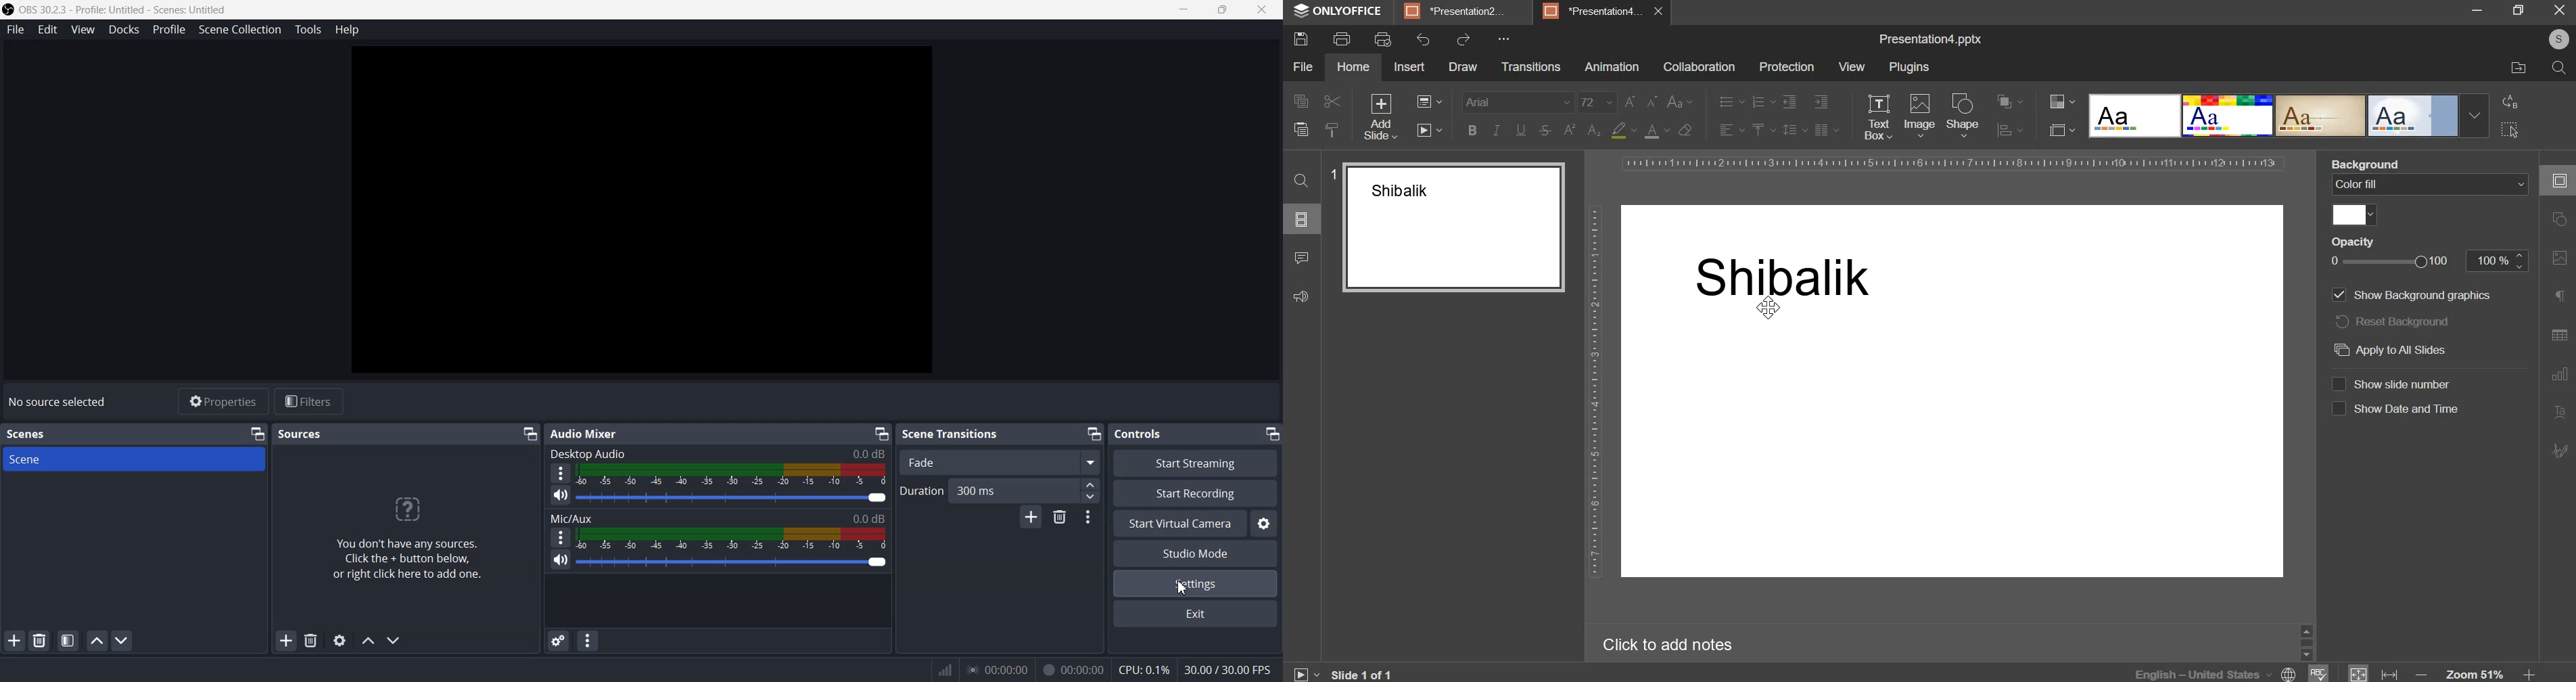 Image resolution: width=2576 pixels, height=700 pixels. I want to click on close, so click(1662, 12).